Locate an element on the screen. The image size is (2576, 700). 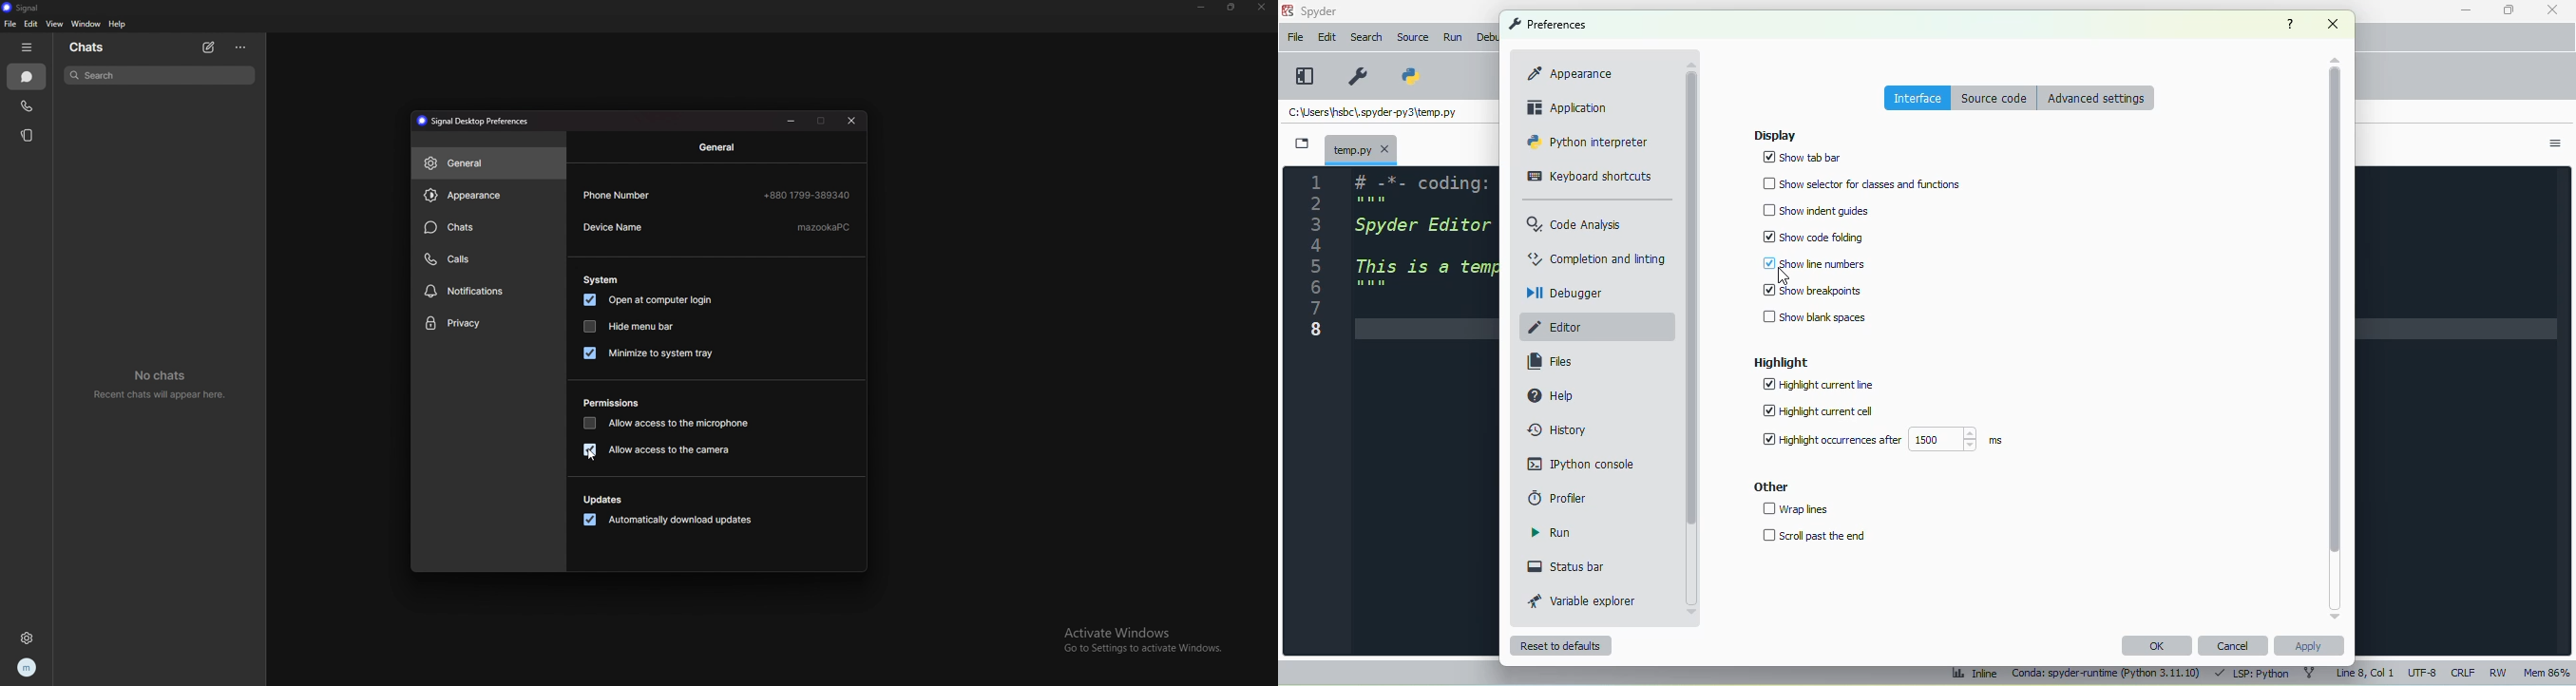
browse tabs is located at coordinates (1301, 143).